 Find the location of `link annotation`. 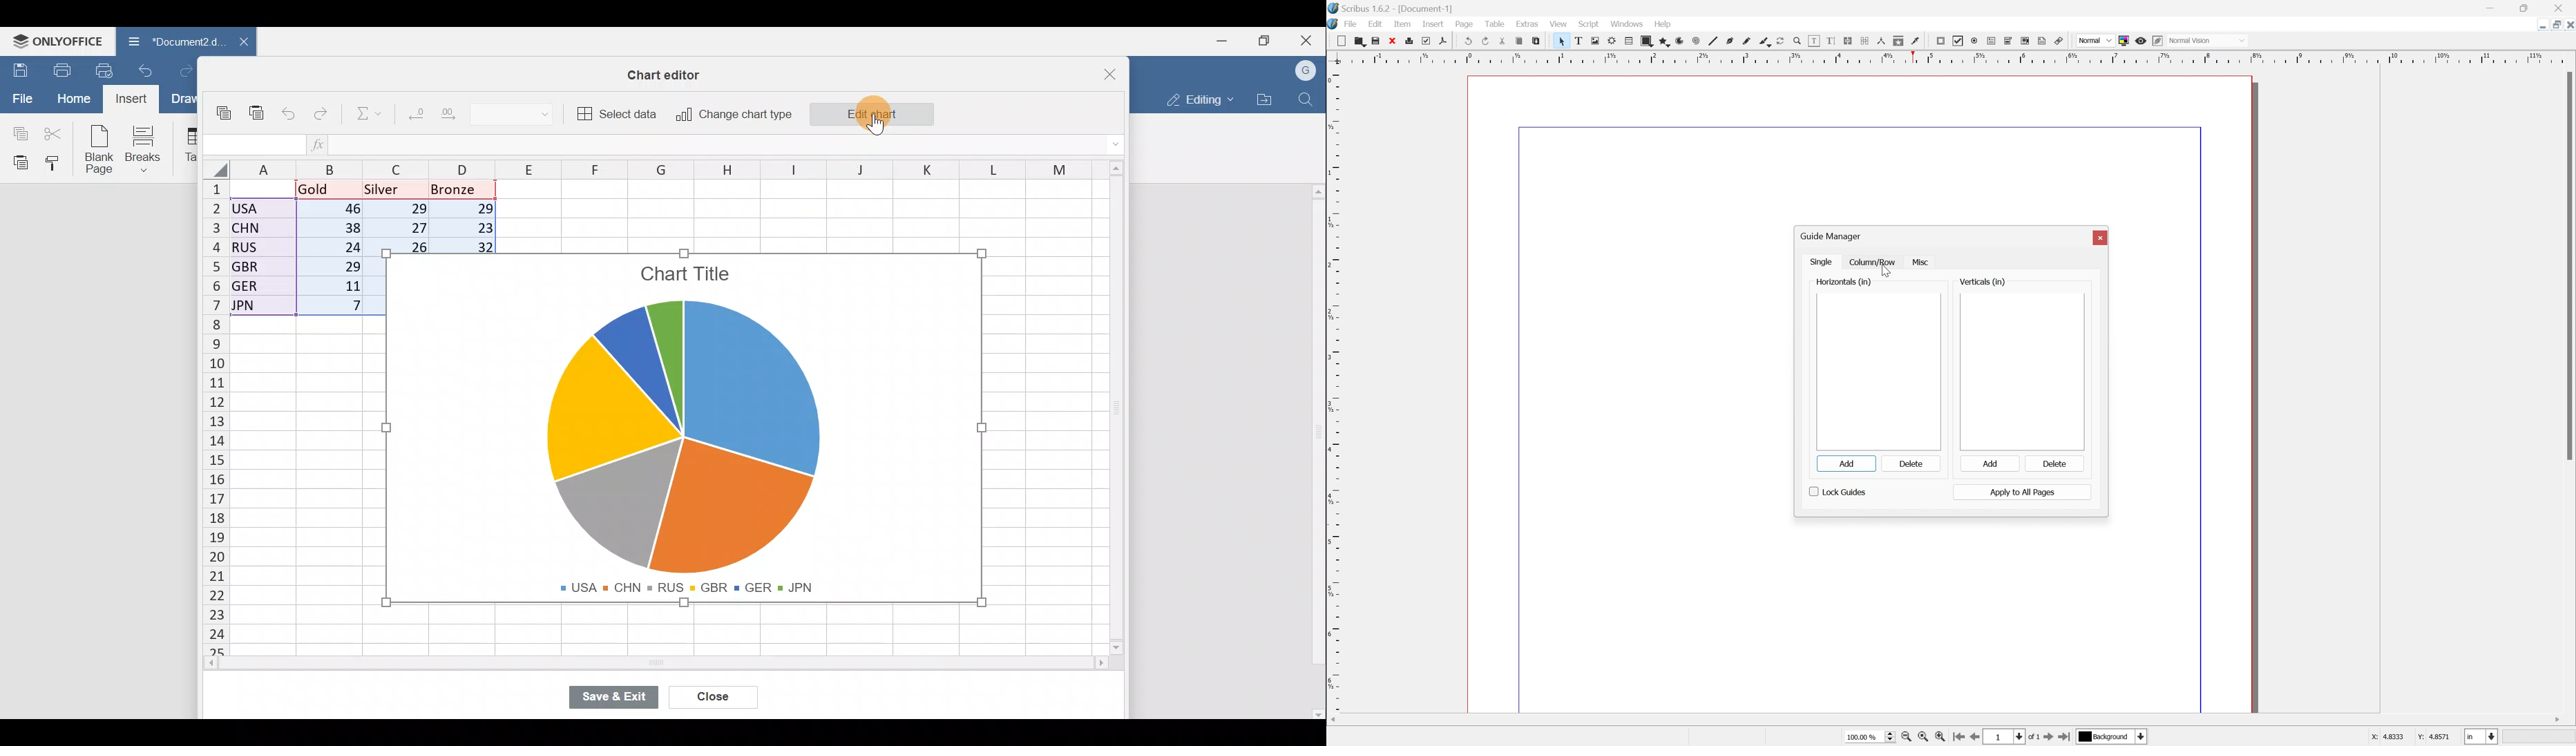

link annotation is located at coordinates (2059, 41).